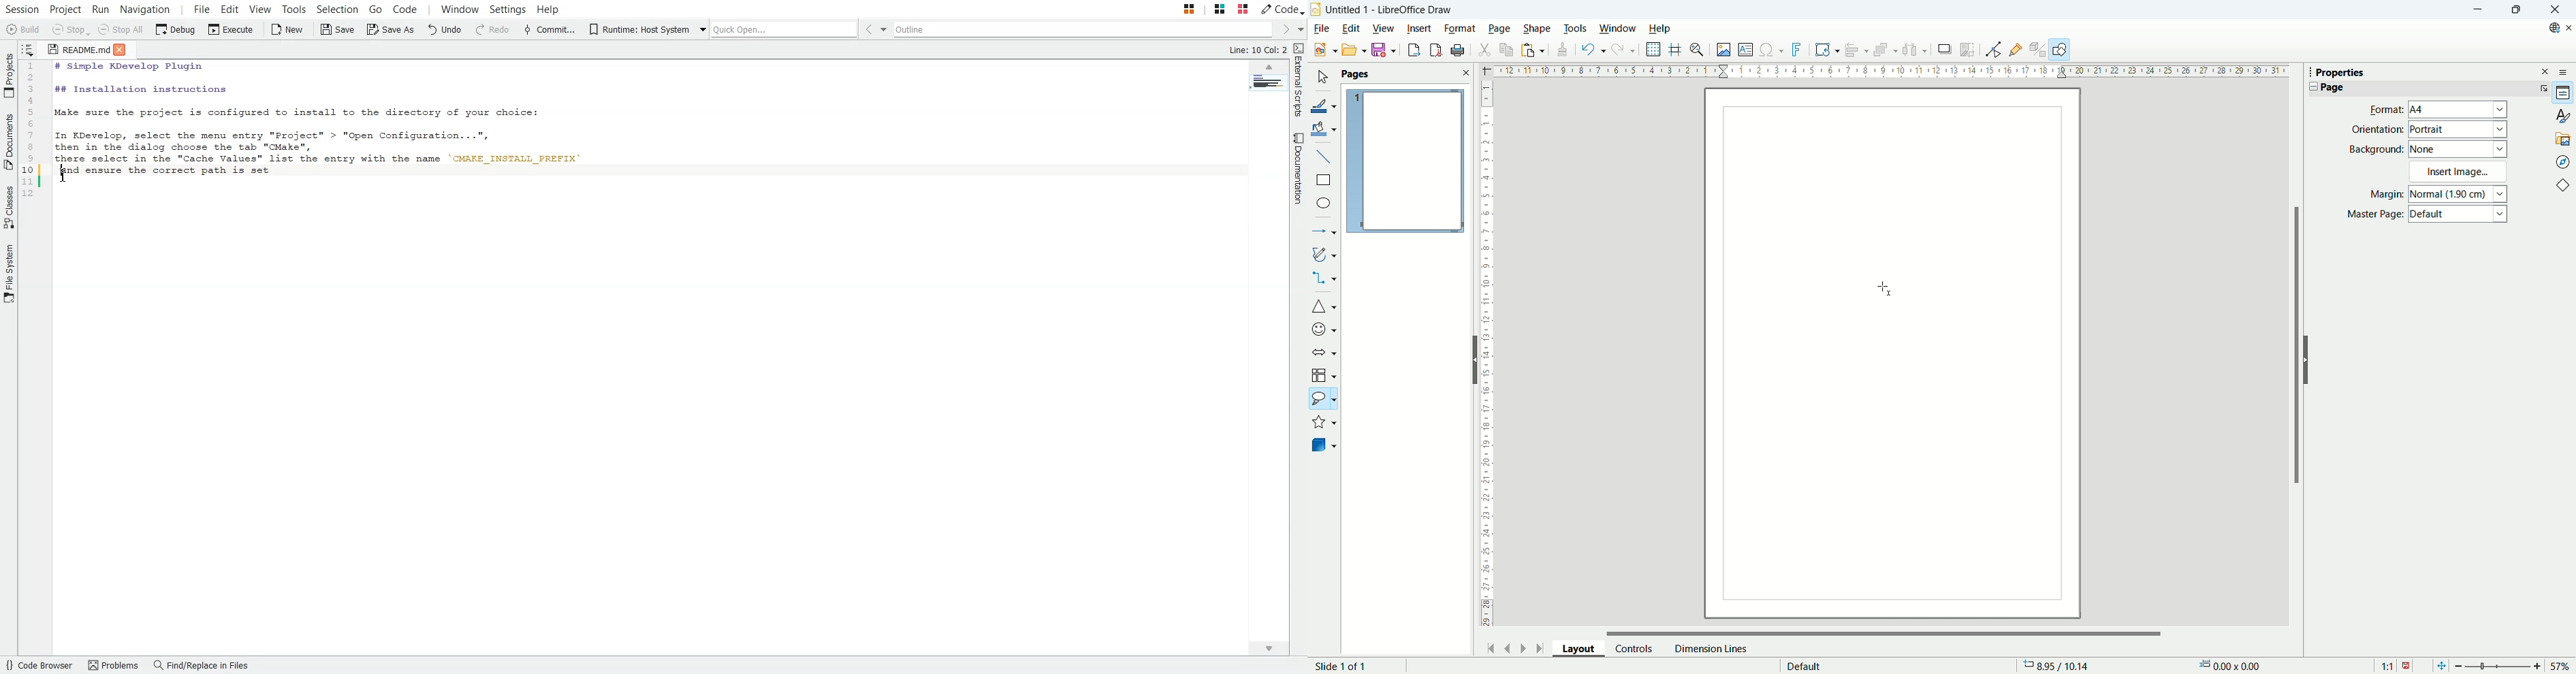 This screenshot has height=700, width=2576. I want to click on dimension lines, so click(1710, 648).